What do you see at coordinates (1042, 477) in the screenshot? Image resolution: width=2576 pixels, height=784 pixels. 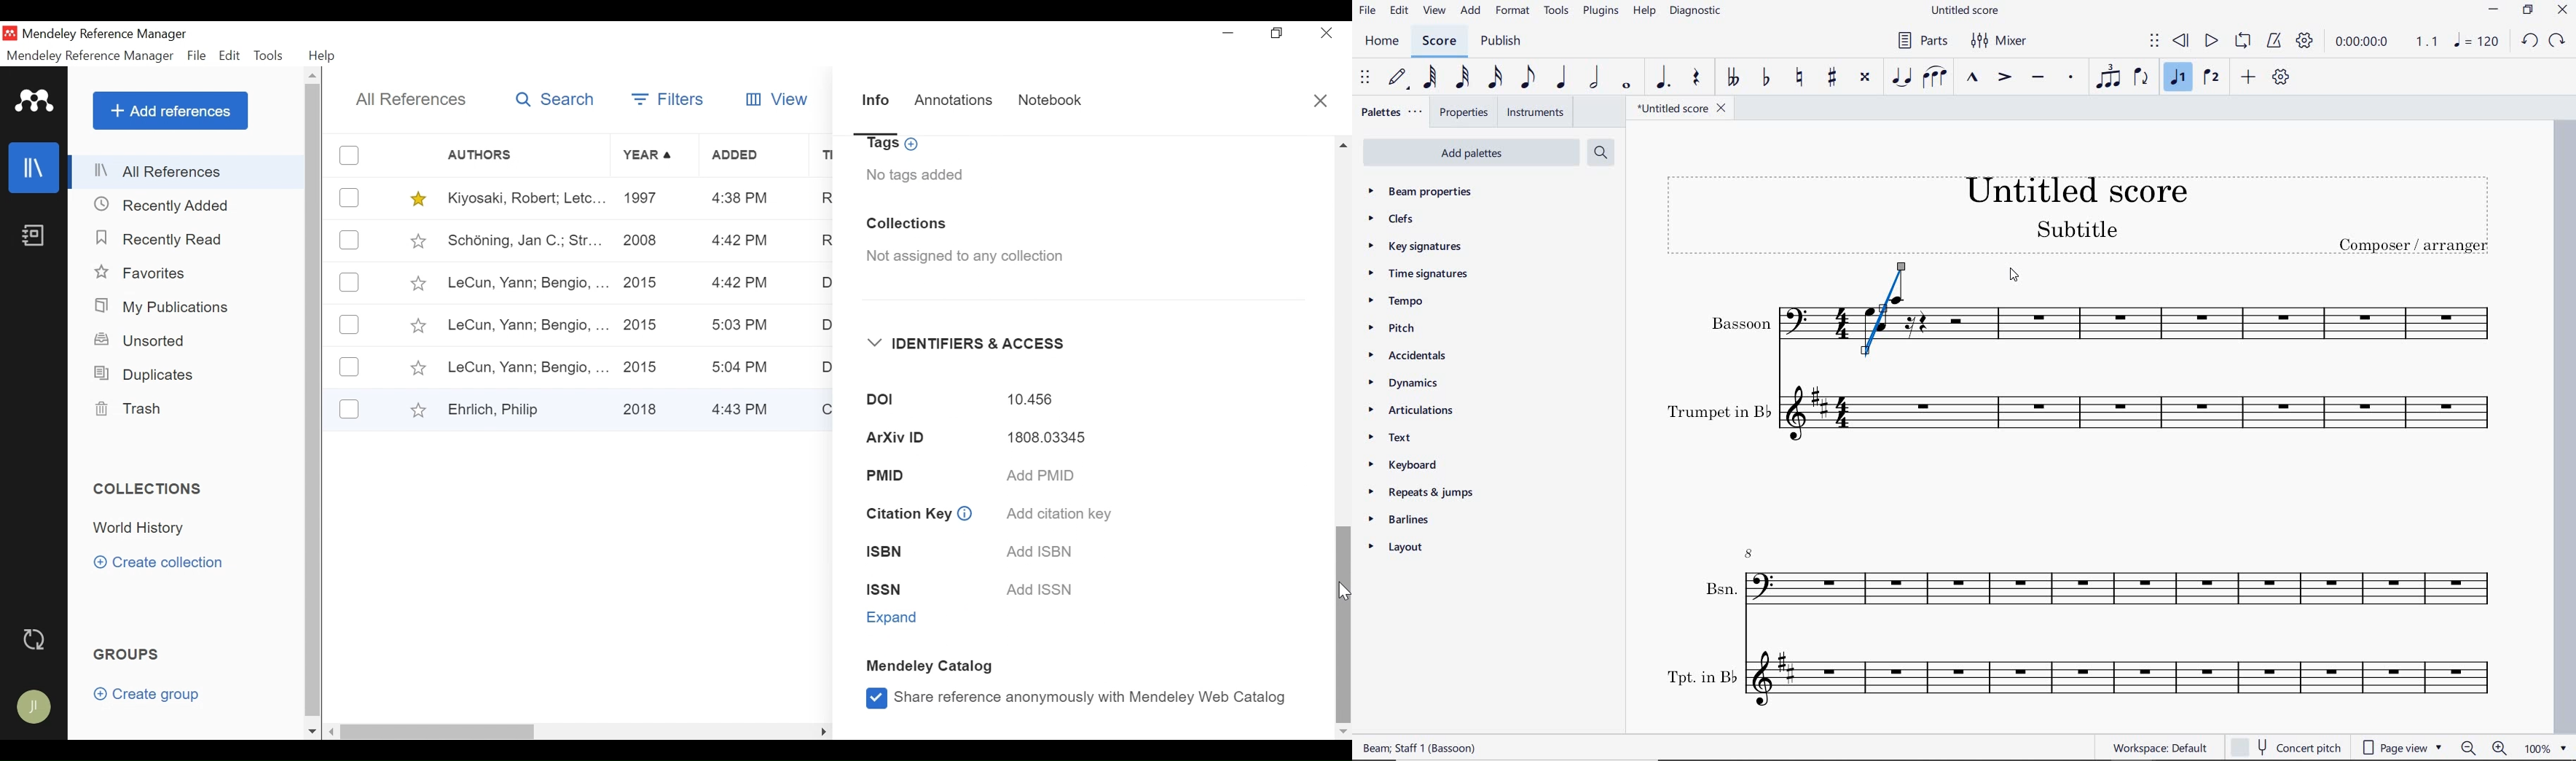 I see `Add PMID` at bounding box center [1042, 477].